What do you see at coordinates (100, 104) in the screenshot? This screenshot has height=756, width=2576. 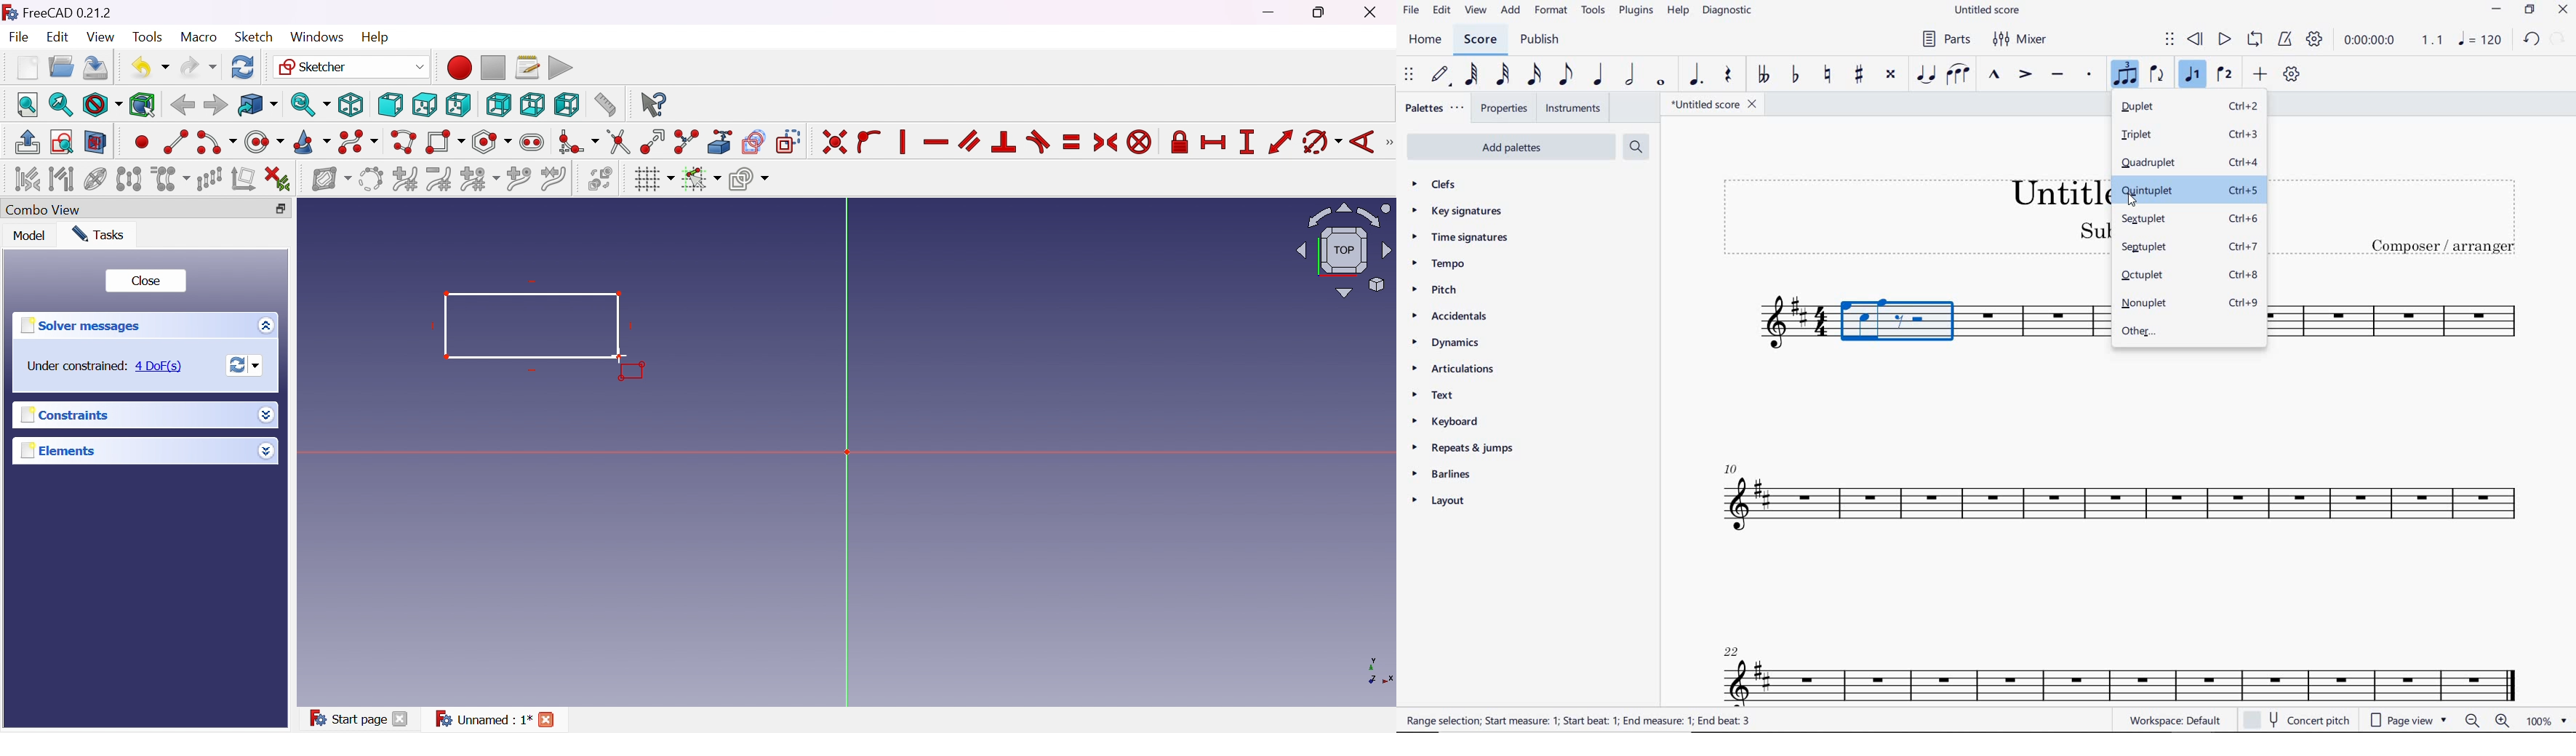 I see `Fit style` at bounding box center [100, 104].